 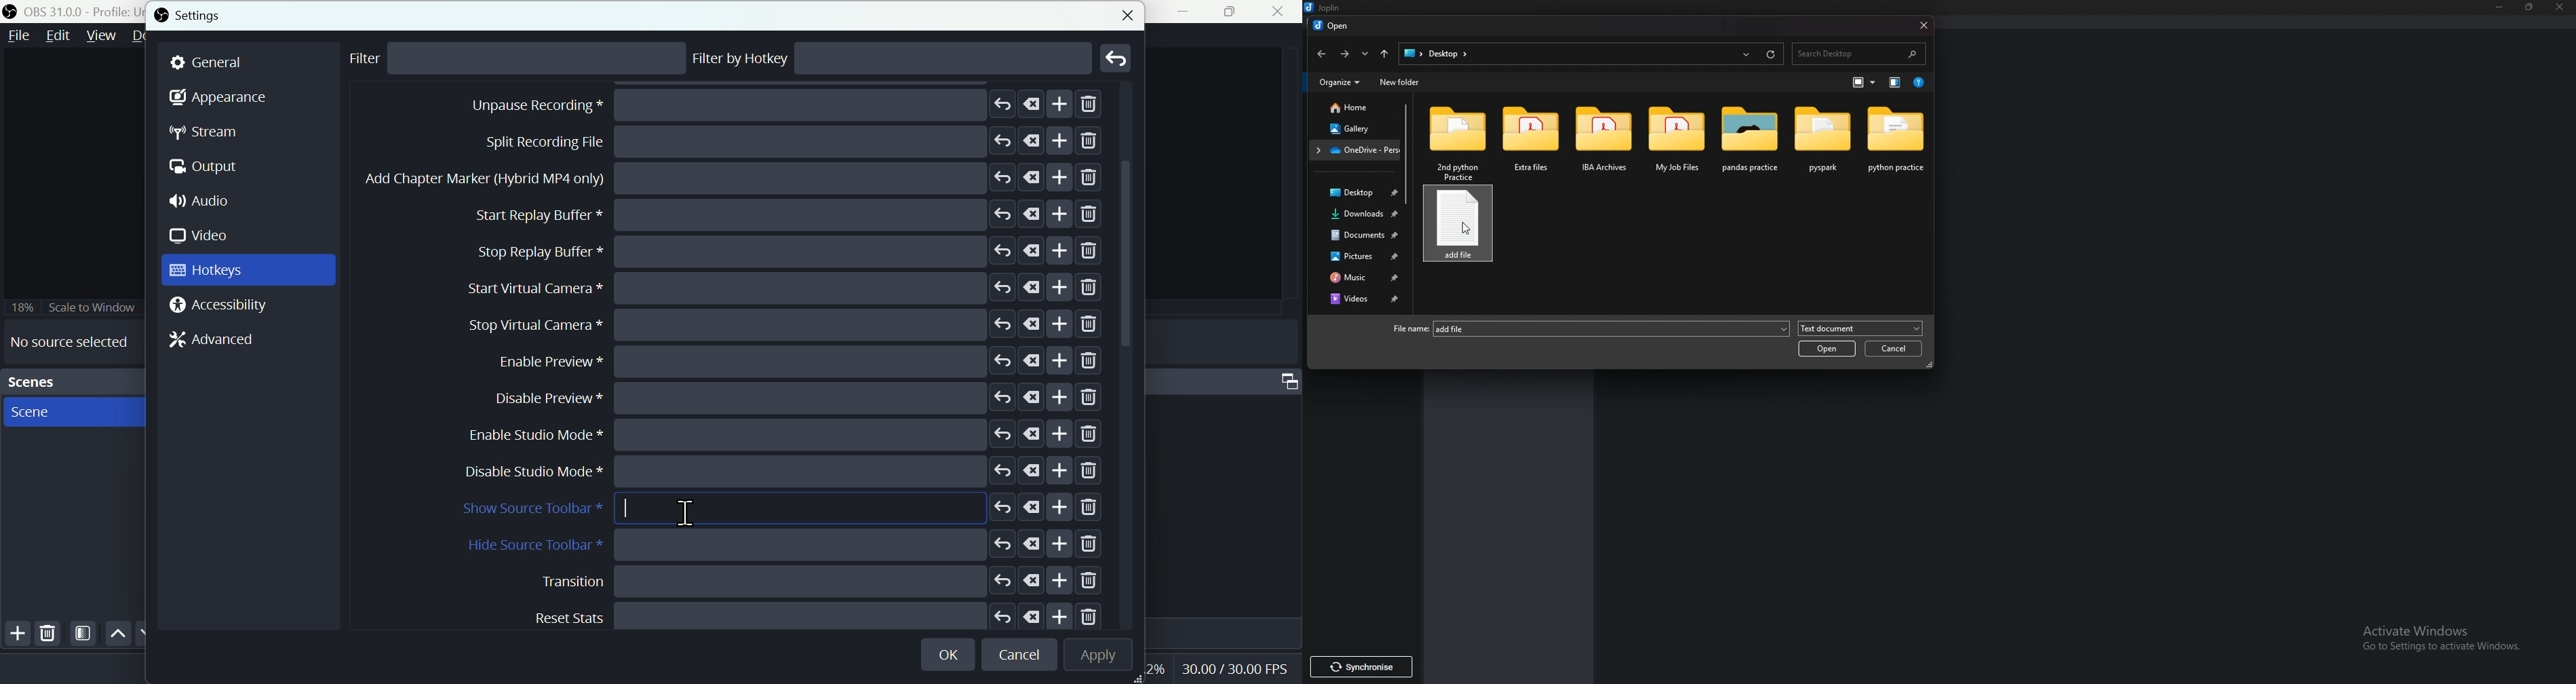 I want to click on forward, so click(x=1346, y=53).